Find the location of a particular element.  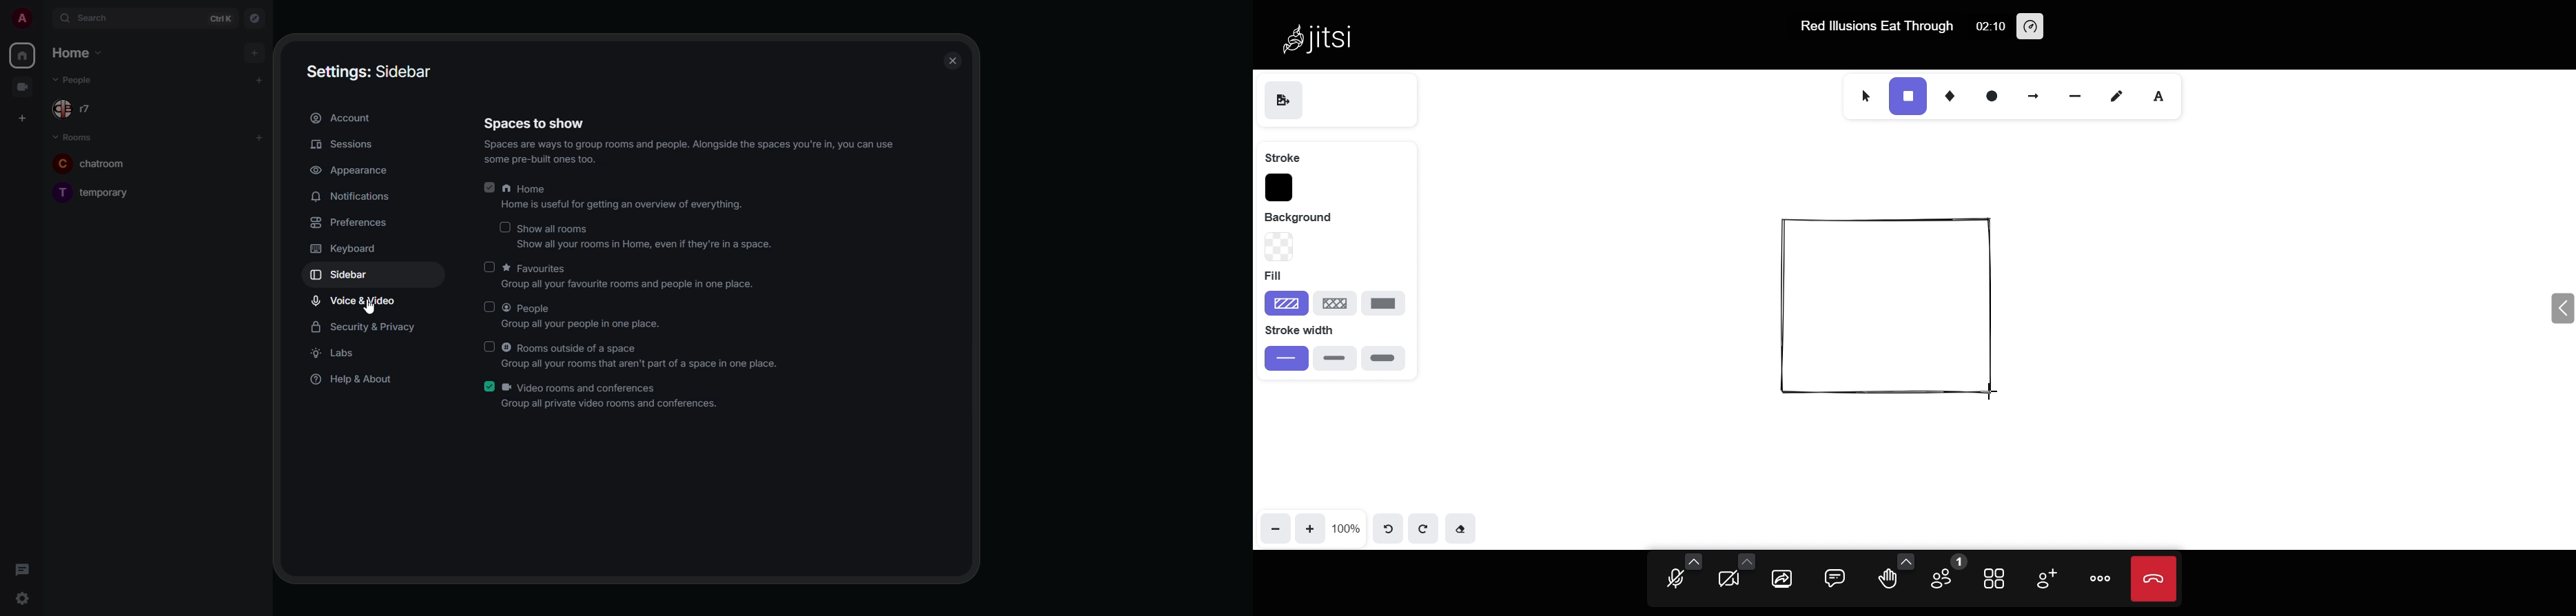

ellipse is located at coordinates (1992, 94).